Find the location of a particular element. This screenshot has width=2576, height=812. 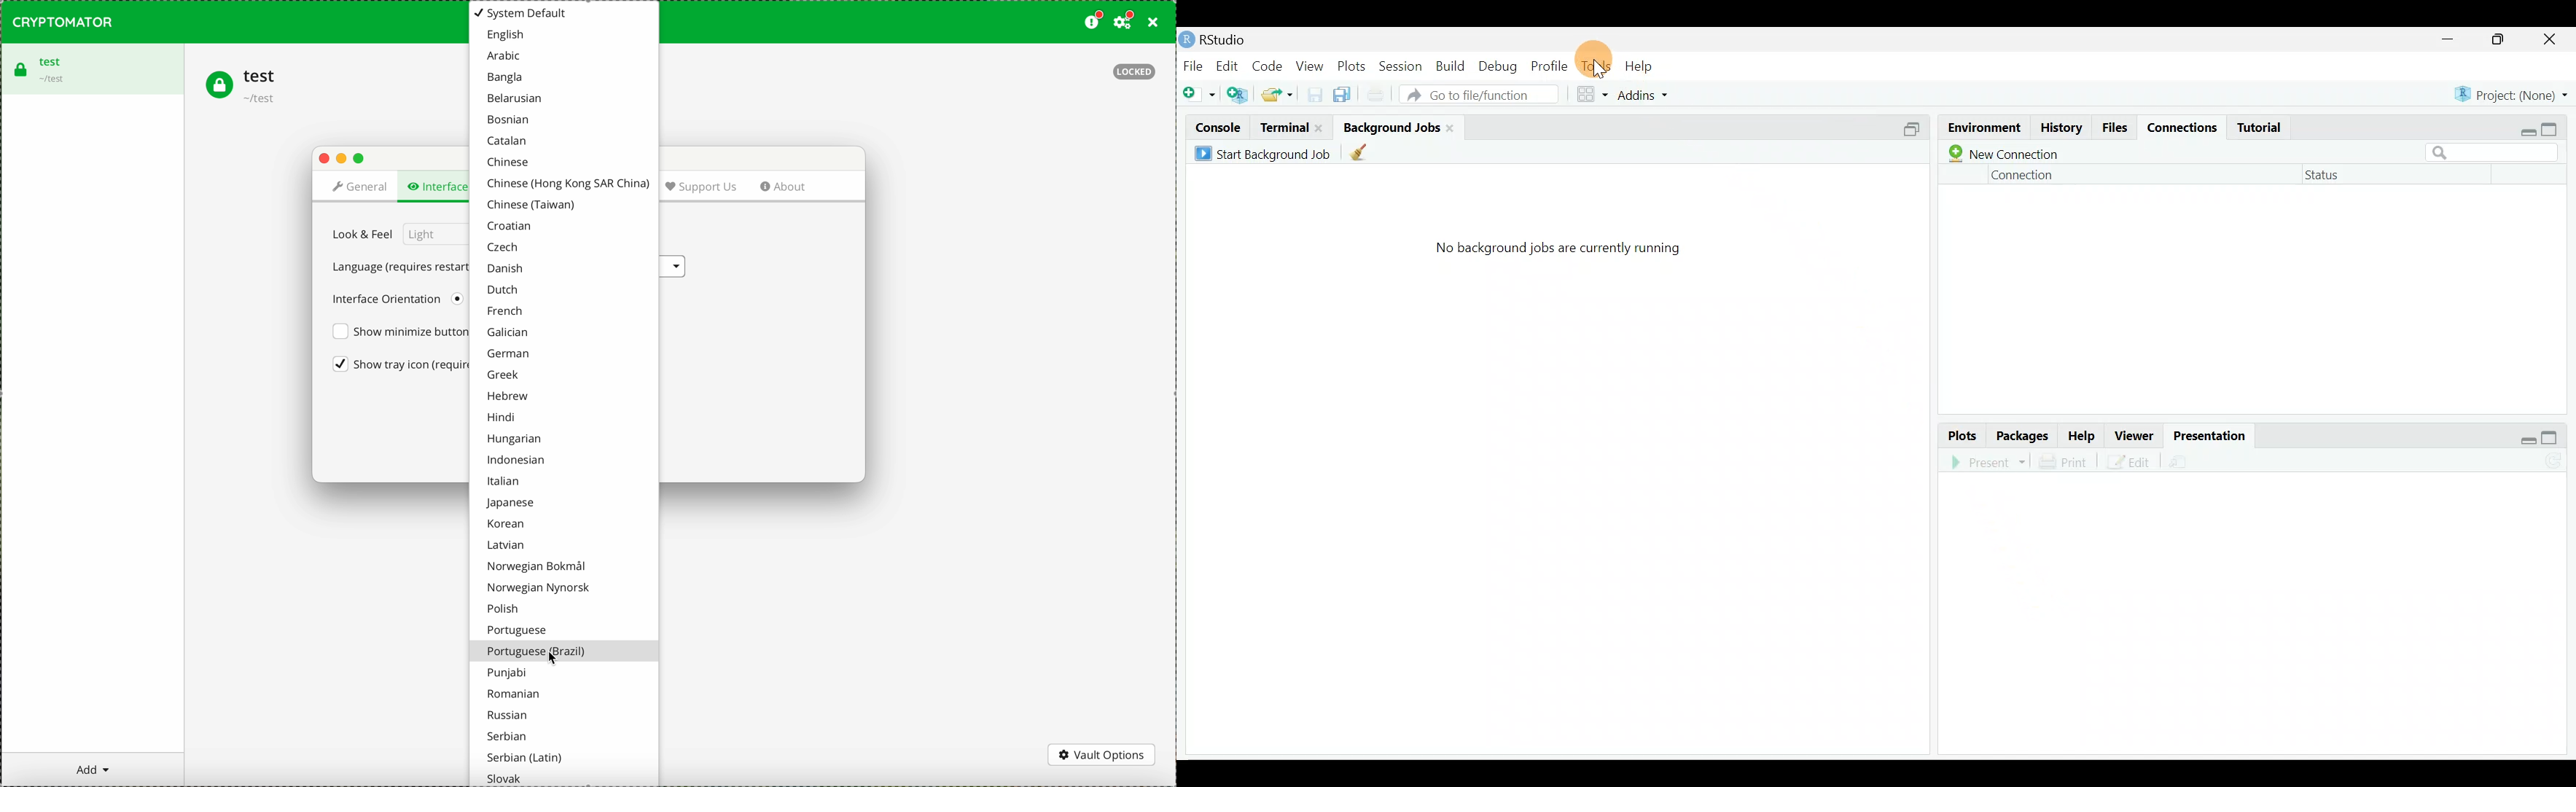

french is located at coordinates (506, 311).